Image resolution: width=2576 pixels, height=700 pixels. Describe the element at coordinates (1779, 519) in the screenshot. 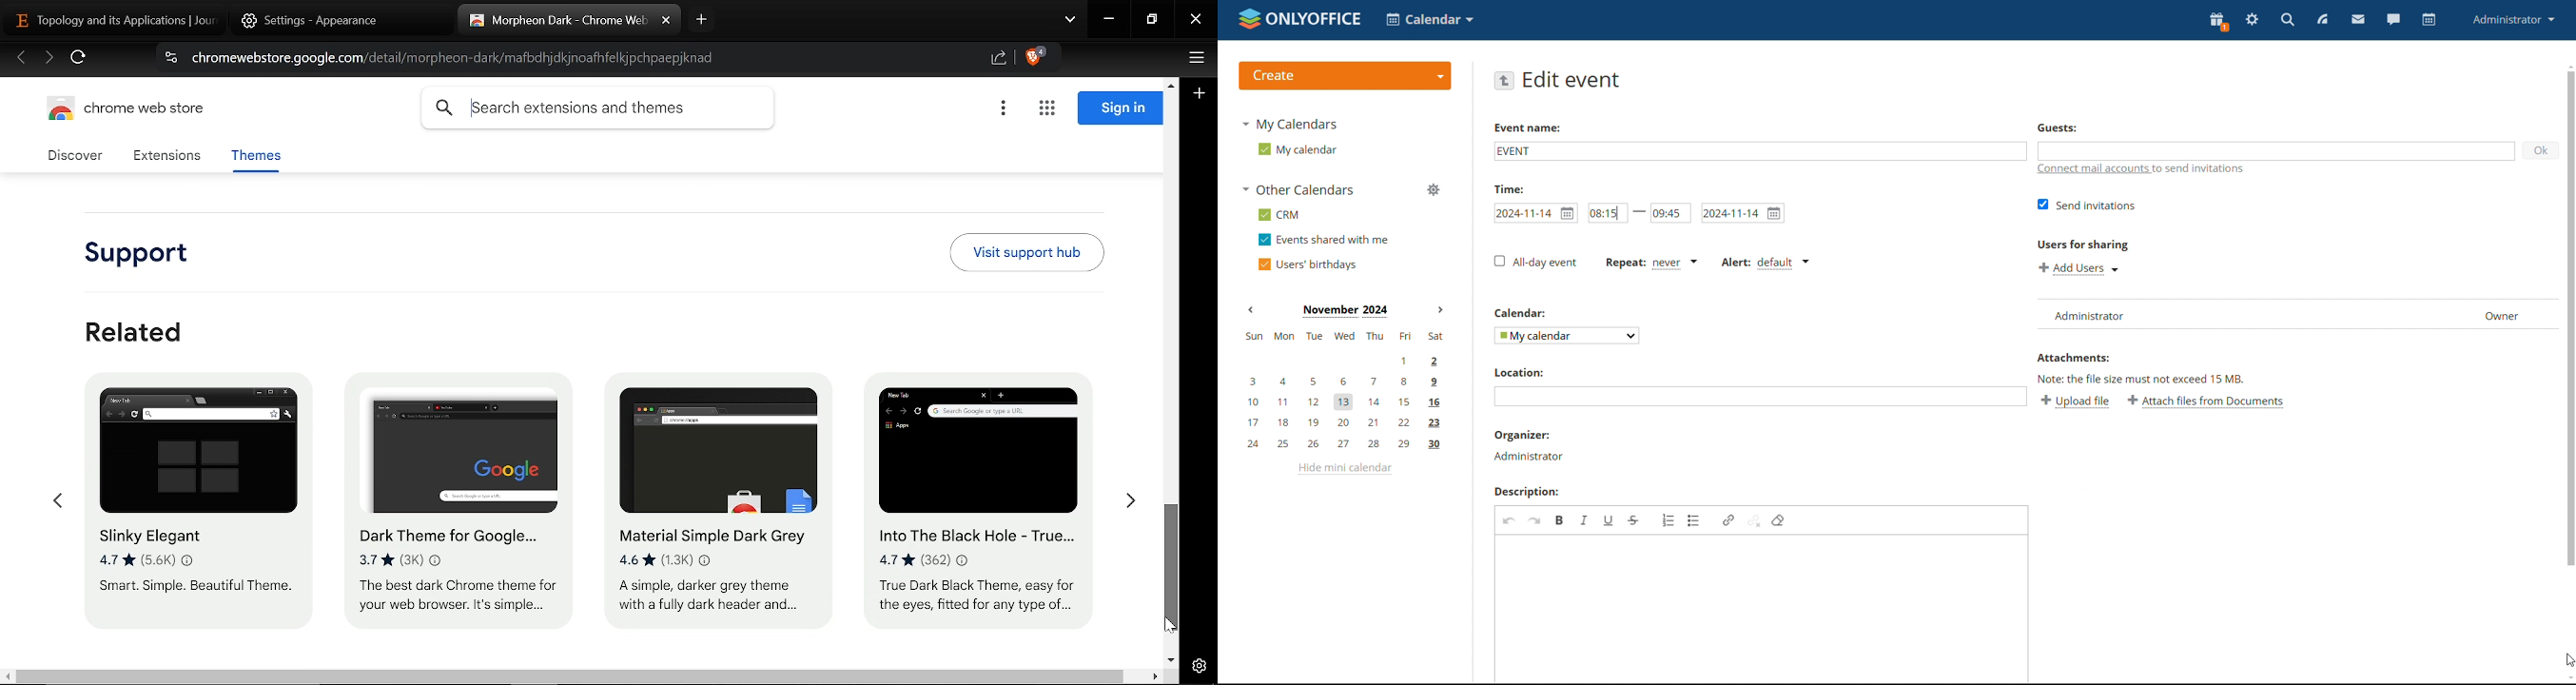

I see `remove format` at that location.